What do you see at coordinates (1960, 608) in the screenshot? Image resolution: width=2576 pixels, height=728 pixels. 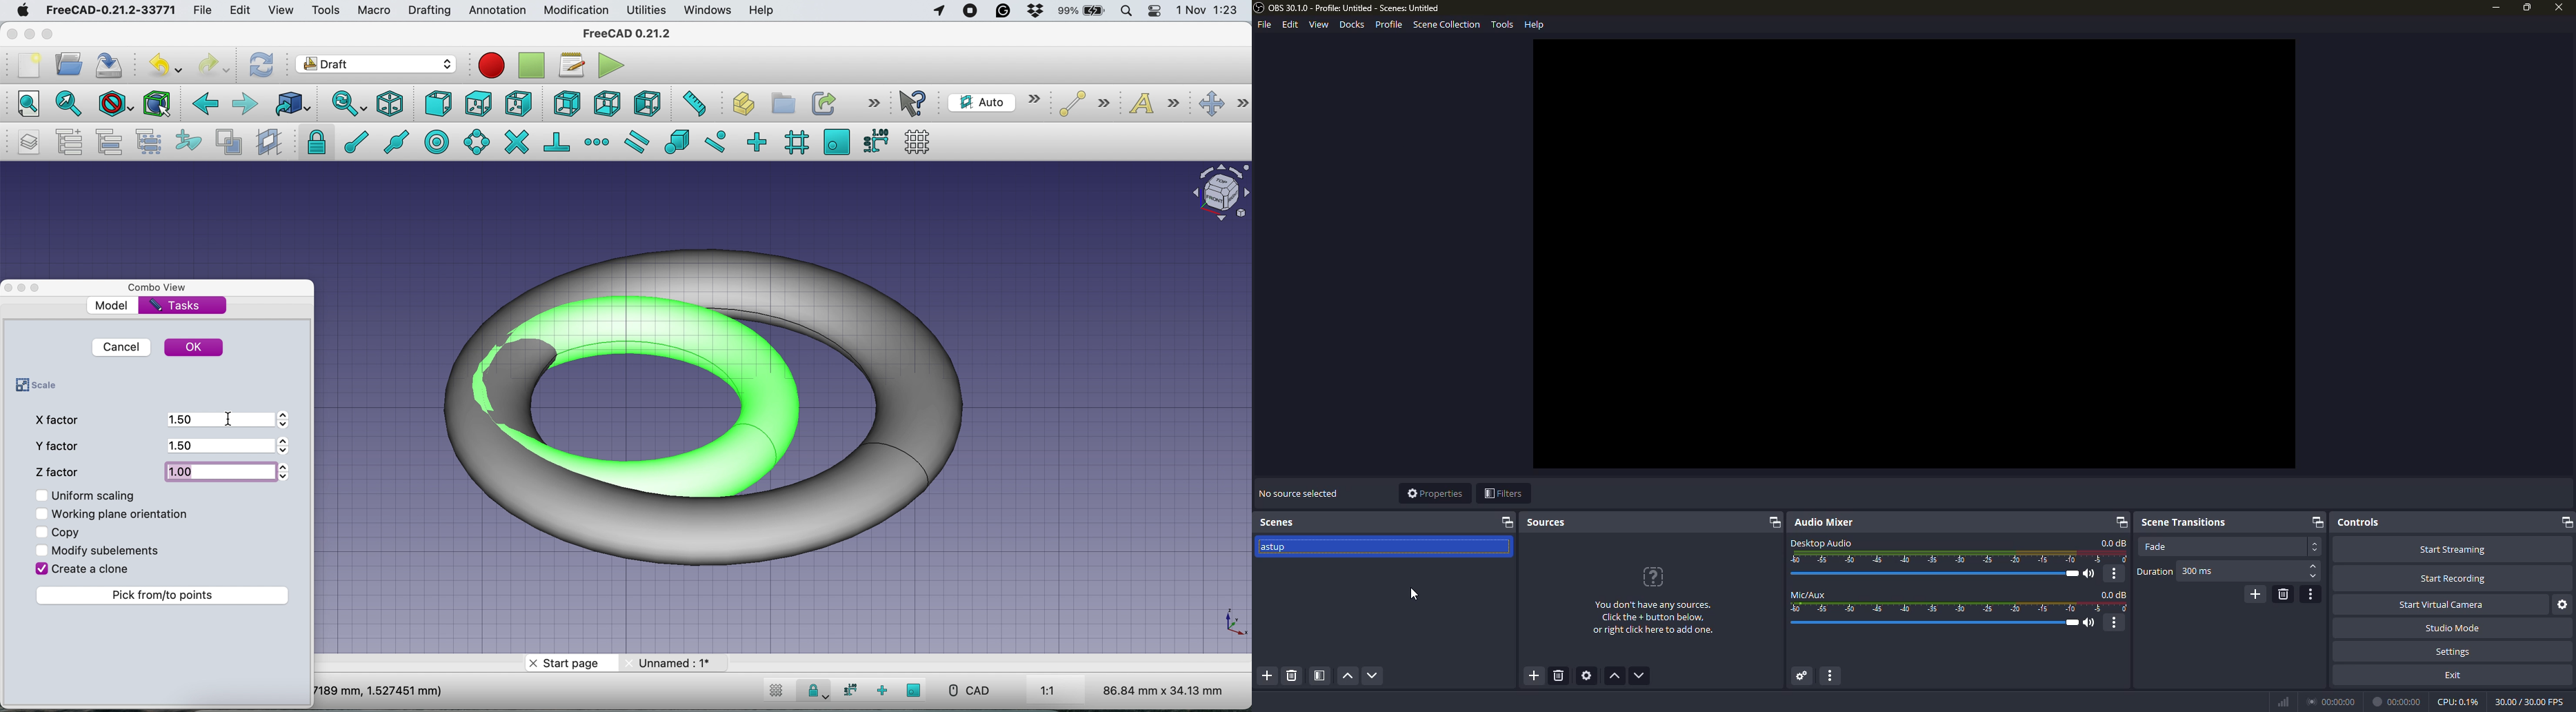 I see `range select` at bounding box center [1960, 608].